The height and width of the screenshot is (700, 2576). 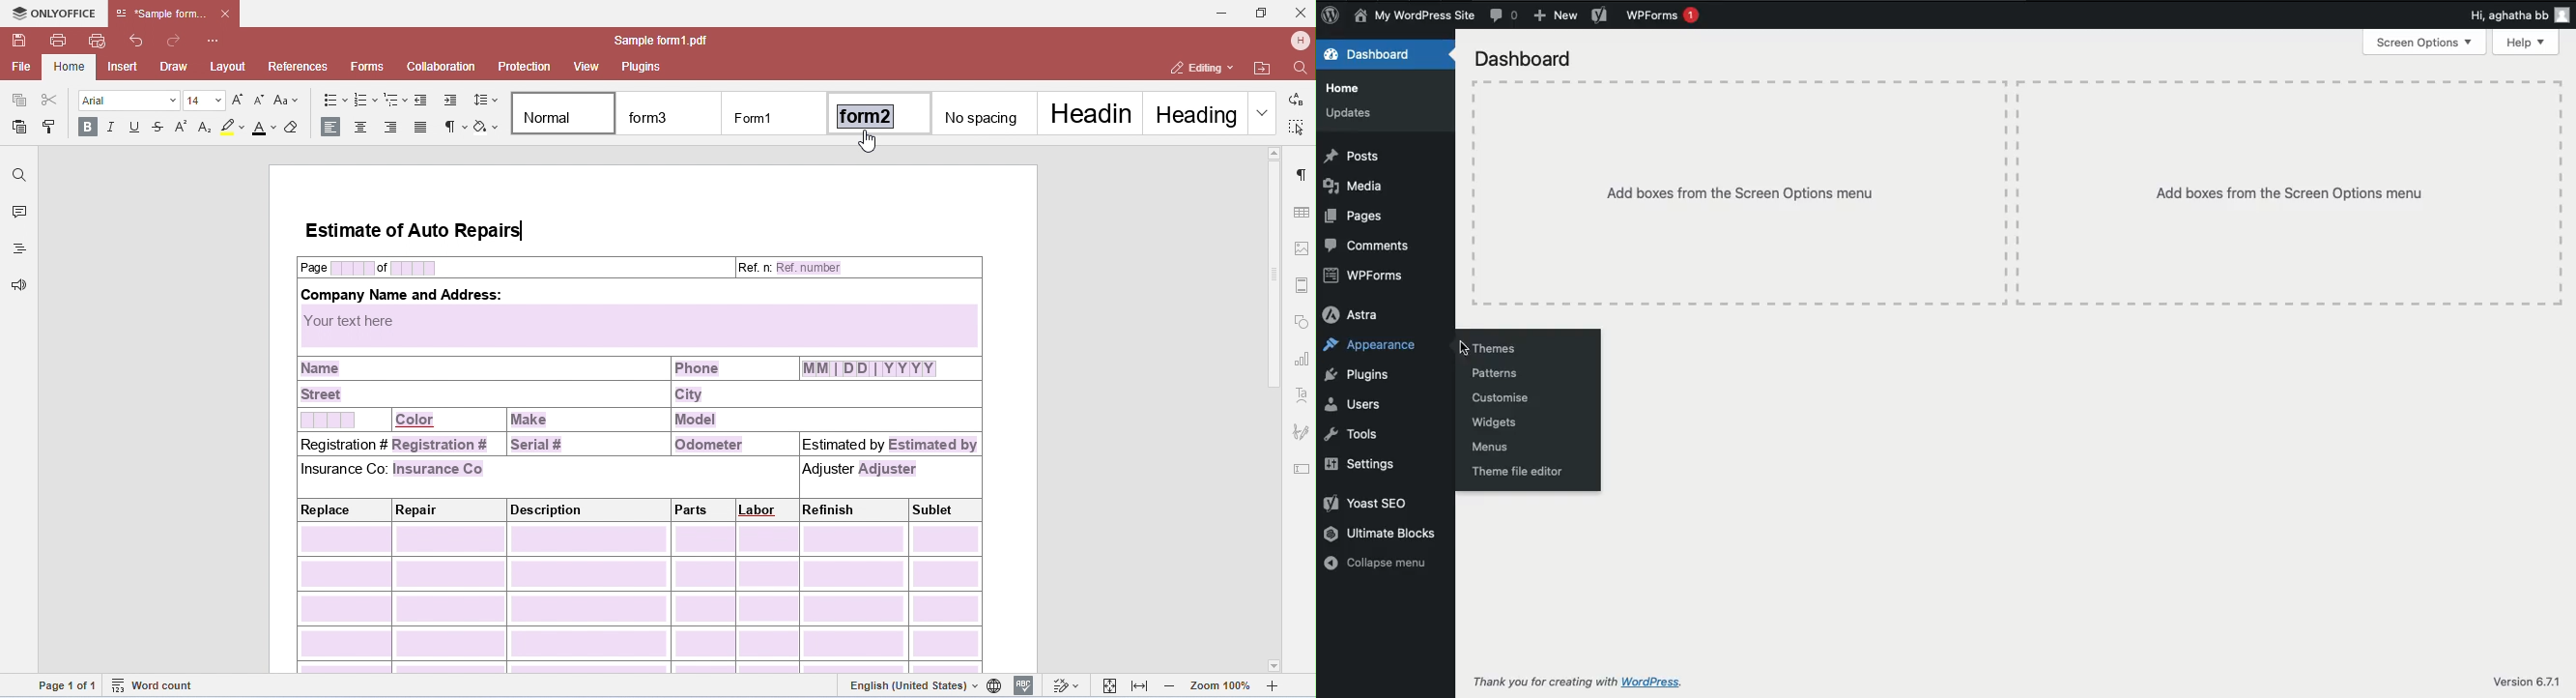 What do you see at coordinates (1379, 565) in the screenshot?
I see `Collapse menu` at bounding box center [1379, 565].